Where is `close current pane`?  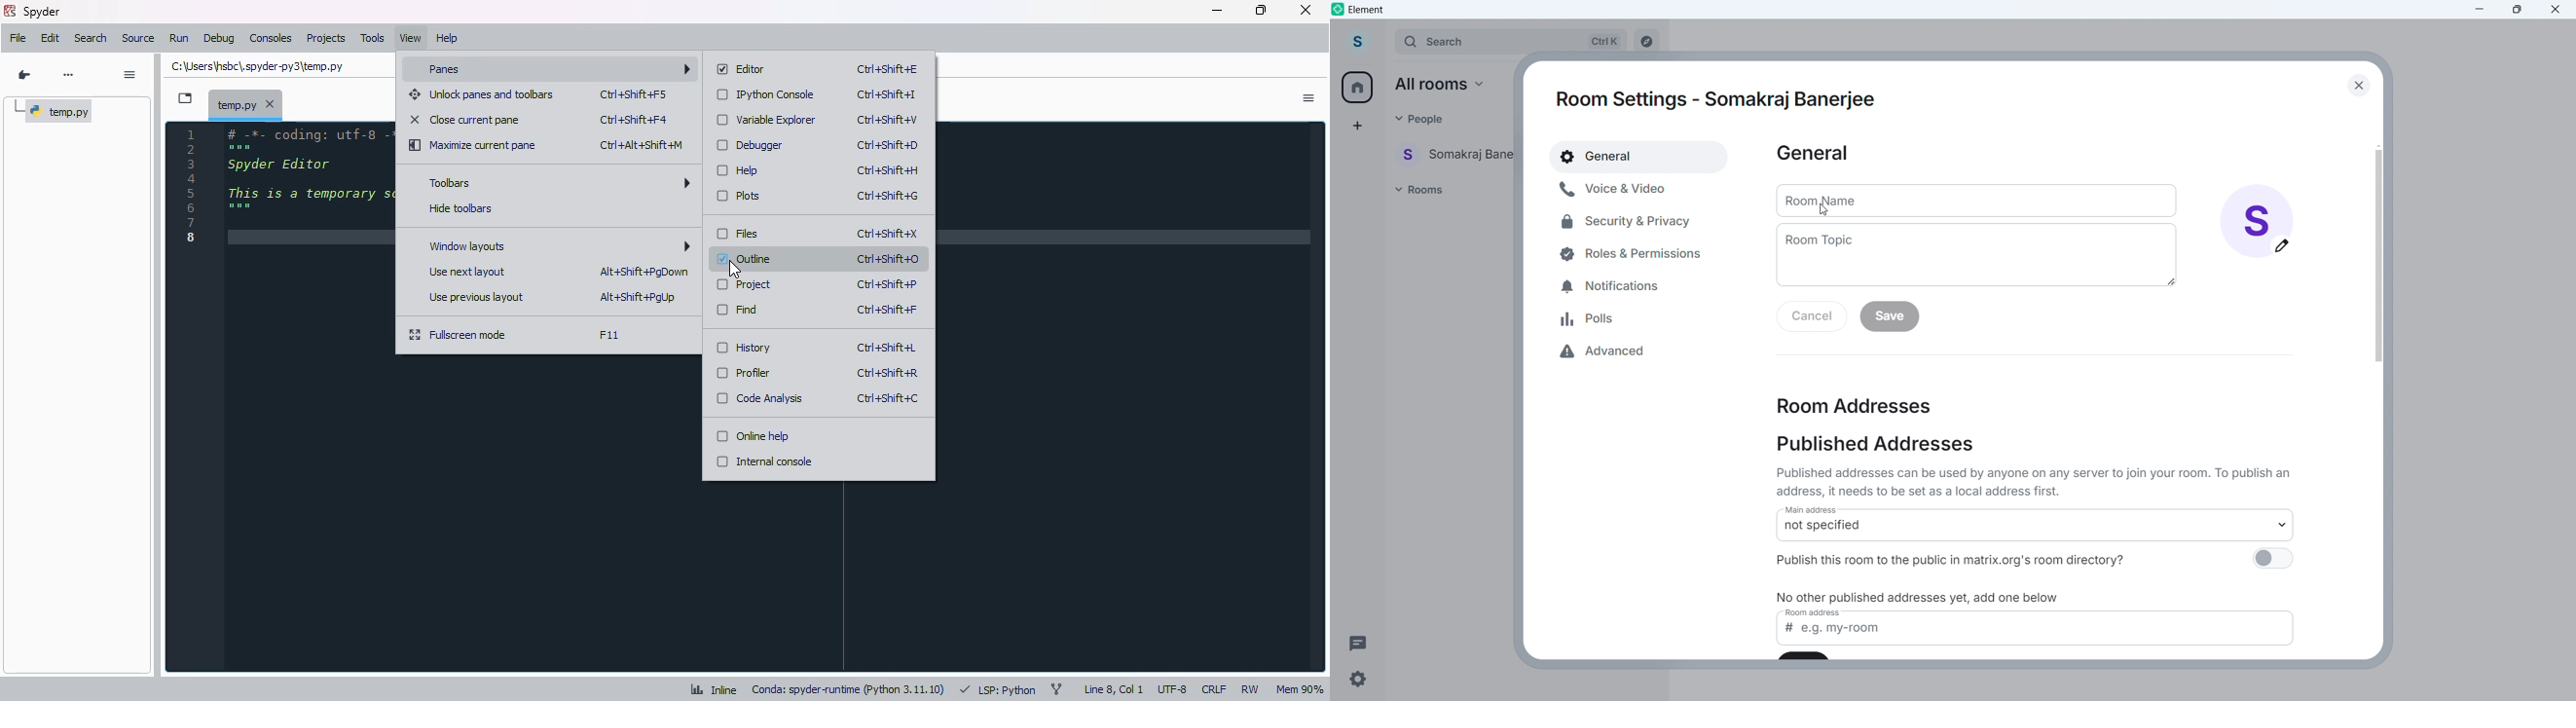
close current pane is located at coordinates (465, 119).